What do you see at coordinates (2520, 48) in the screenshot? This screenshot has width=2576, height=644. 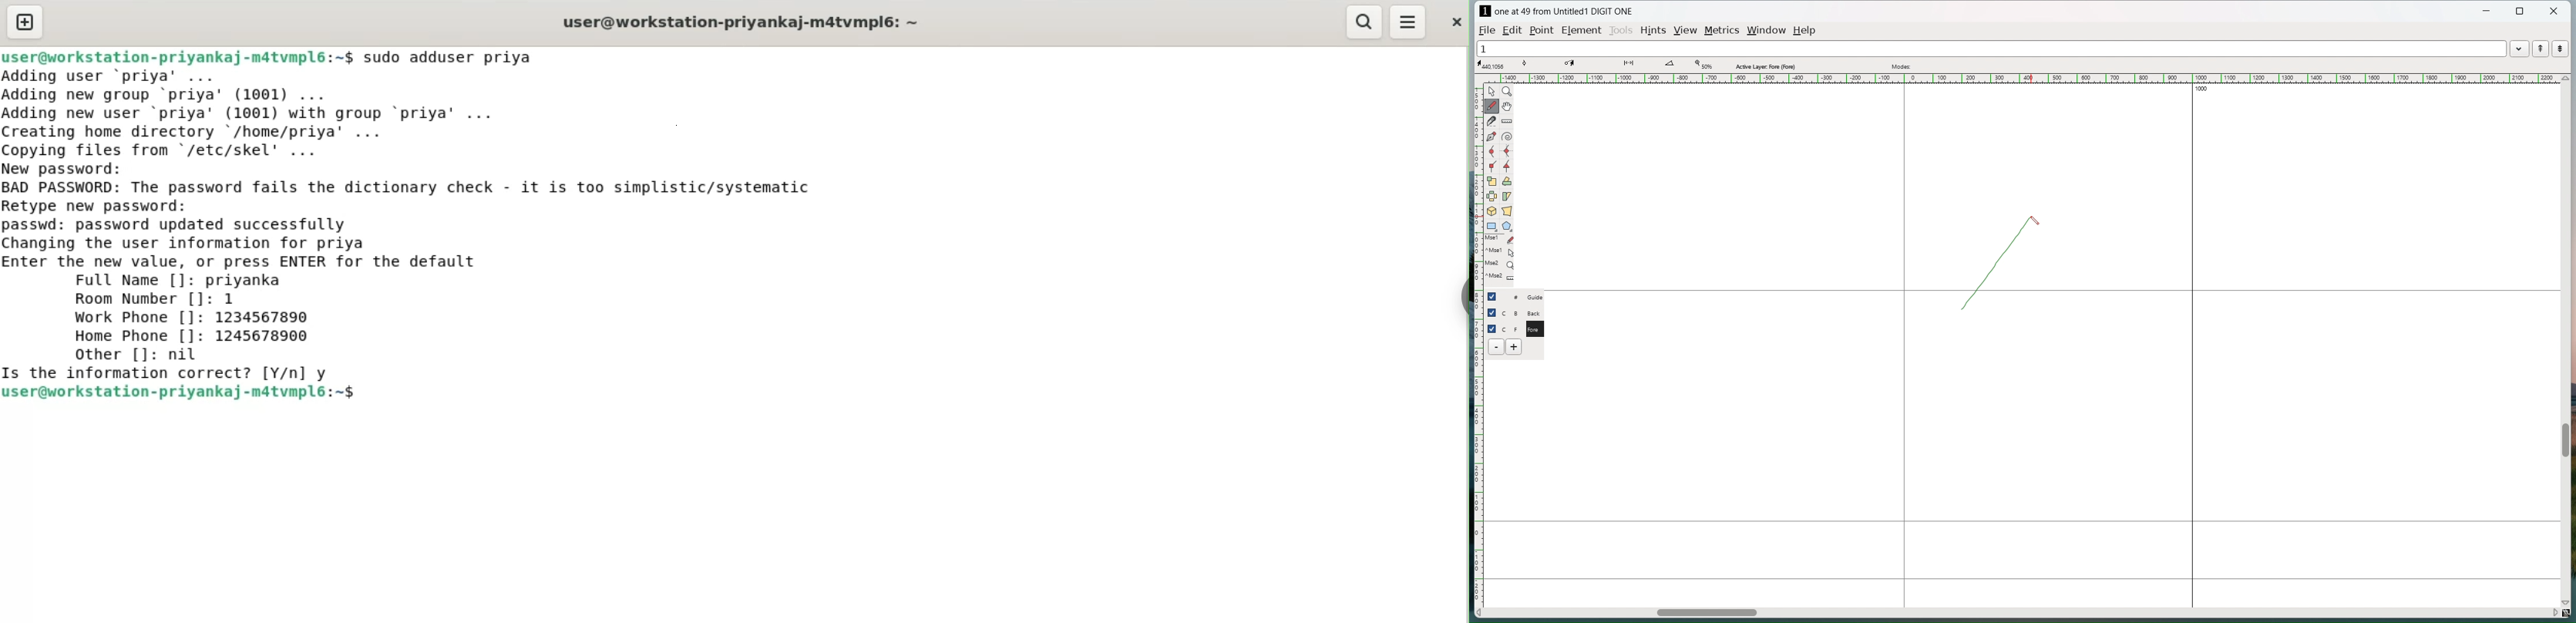 I see `word list` at bounding box center [2520, 48].